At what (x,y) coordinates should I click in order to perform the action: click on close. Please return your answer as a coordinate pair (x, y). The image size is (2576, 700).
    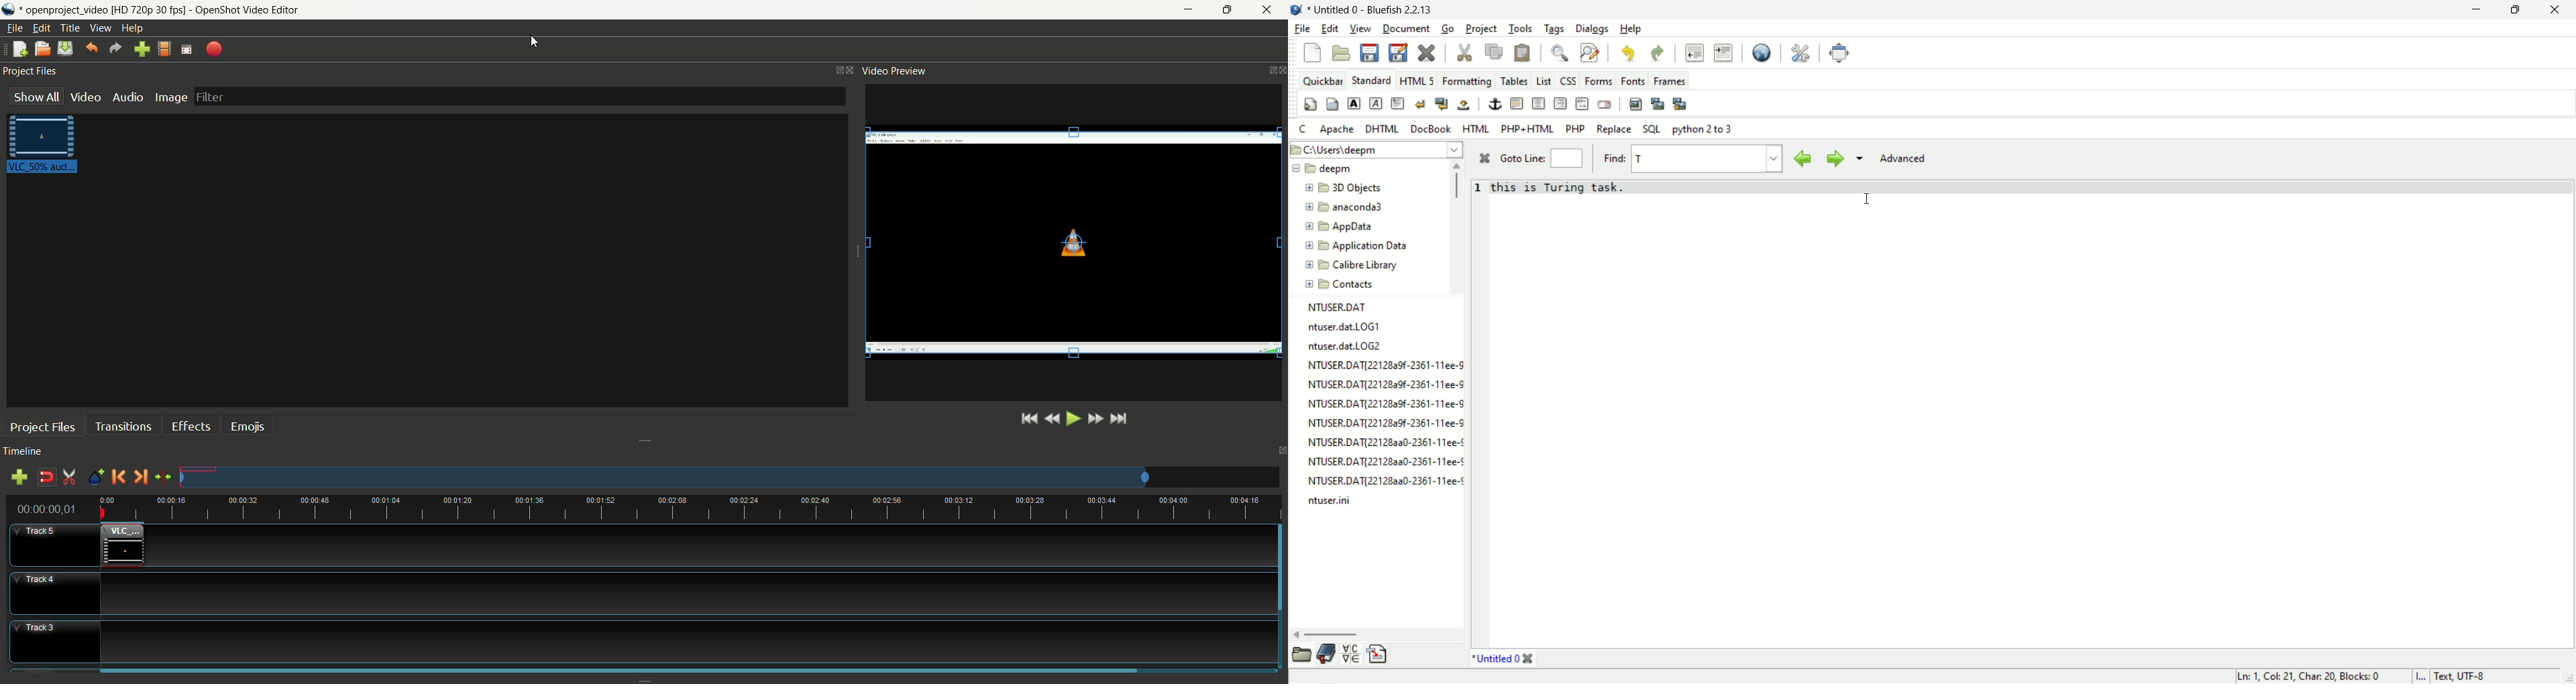
    Looking at the image, I should click on (1428, 54).